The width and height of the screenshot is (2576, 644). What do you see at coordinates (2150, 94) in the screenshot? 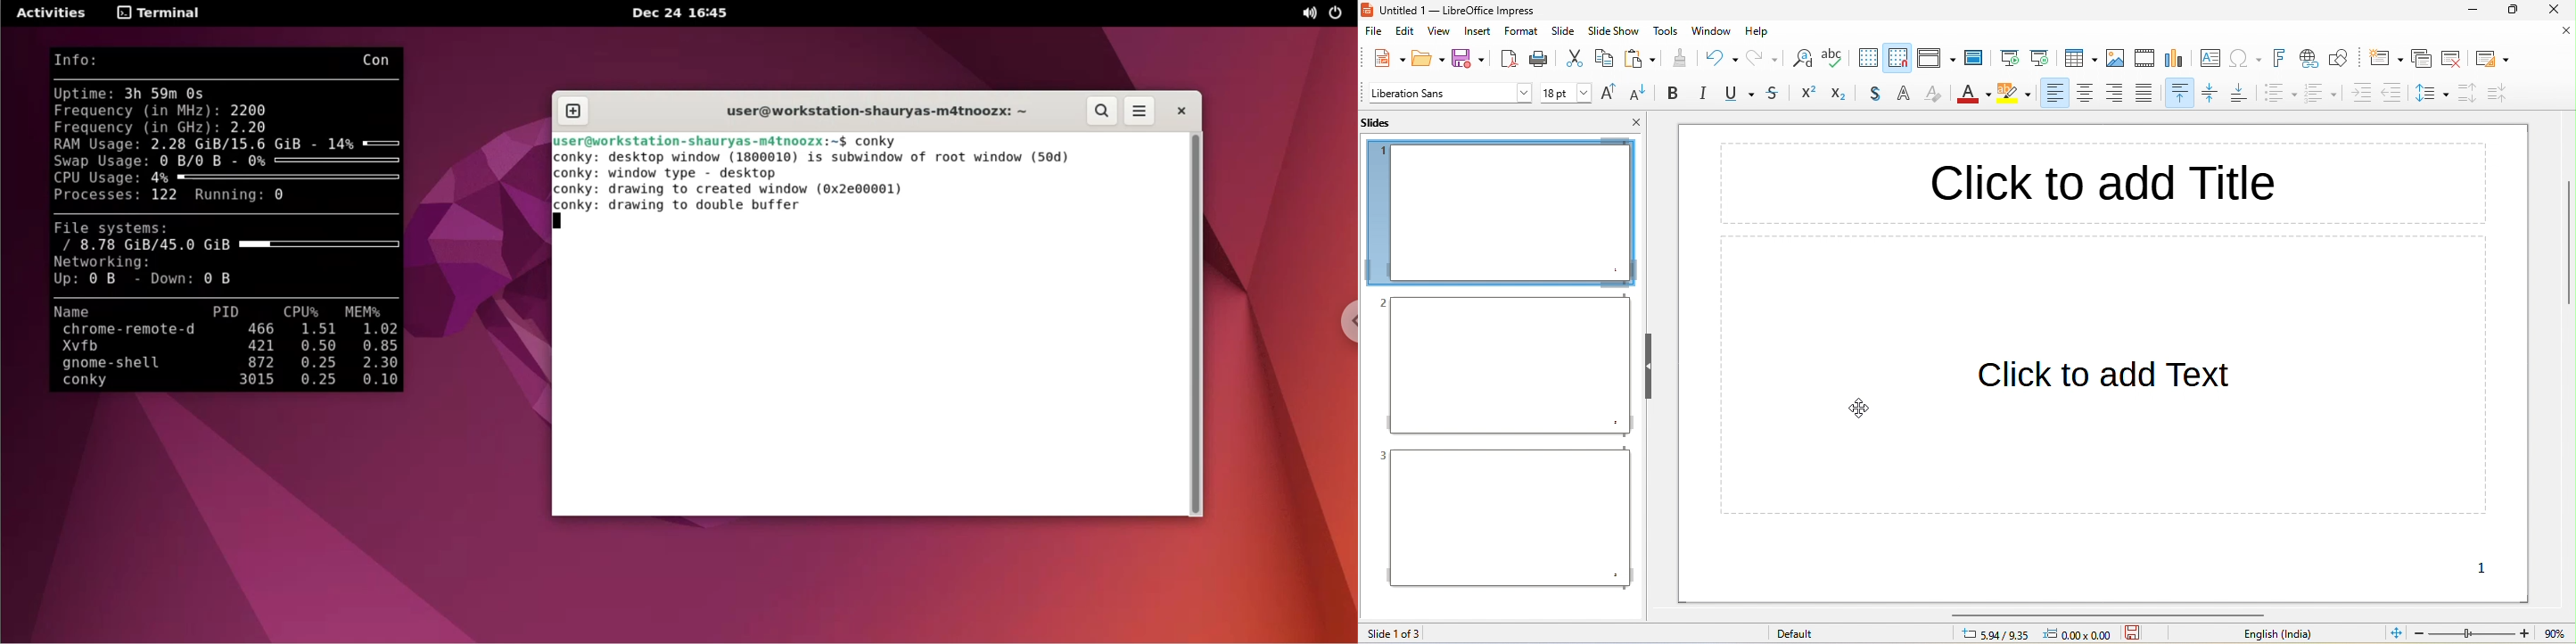
I see `justified` at bounding box center [2150, 94].